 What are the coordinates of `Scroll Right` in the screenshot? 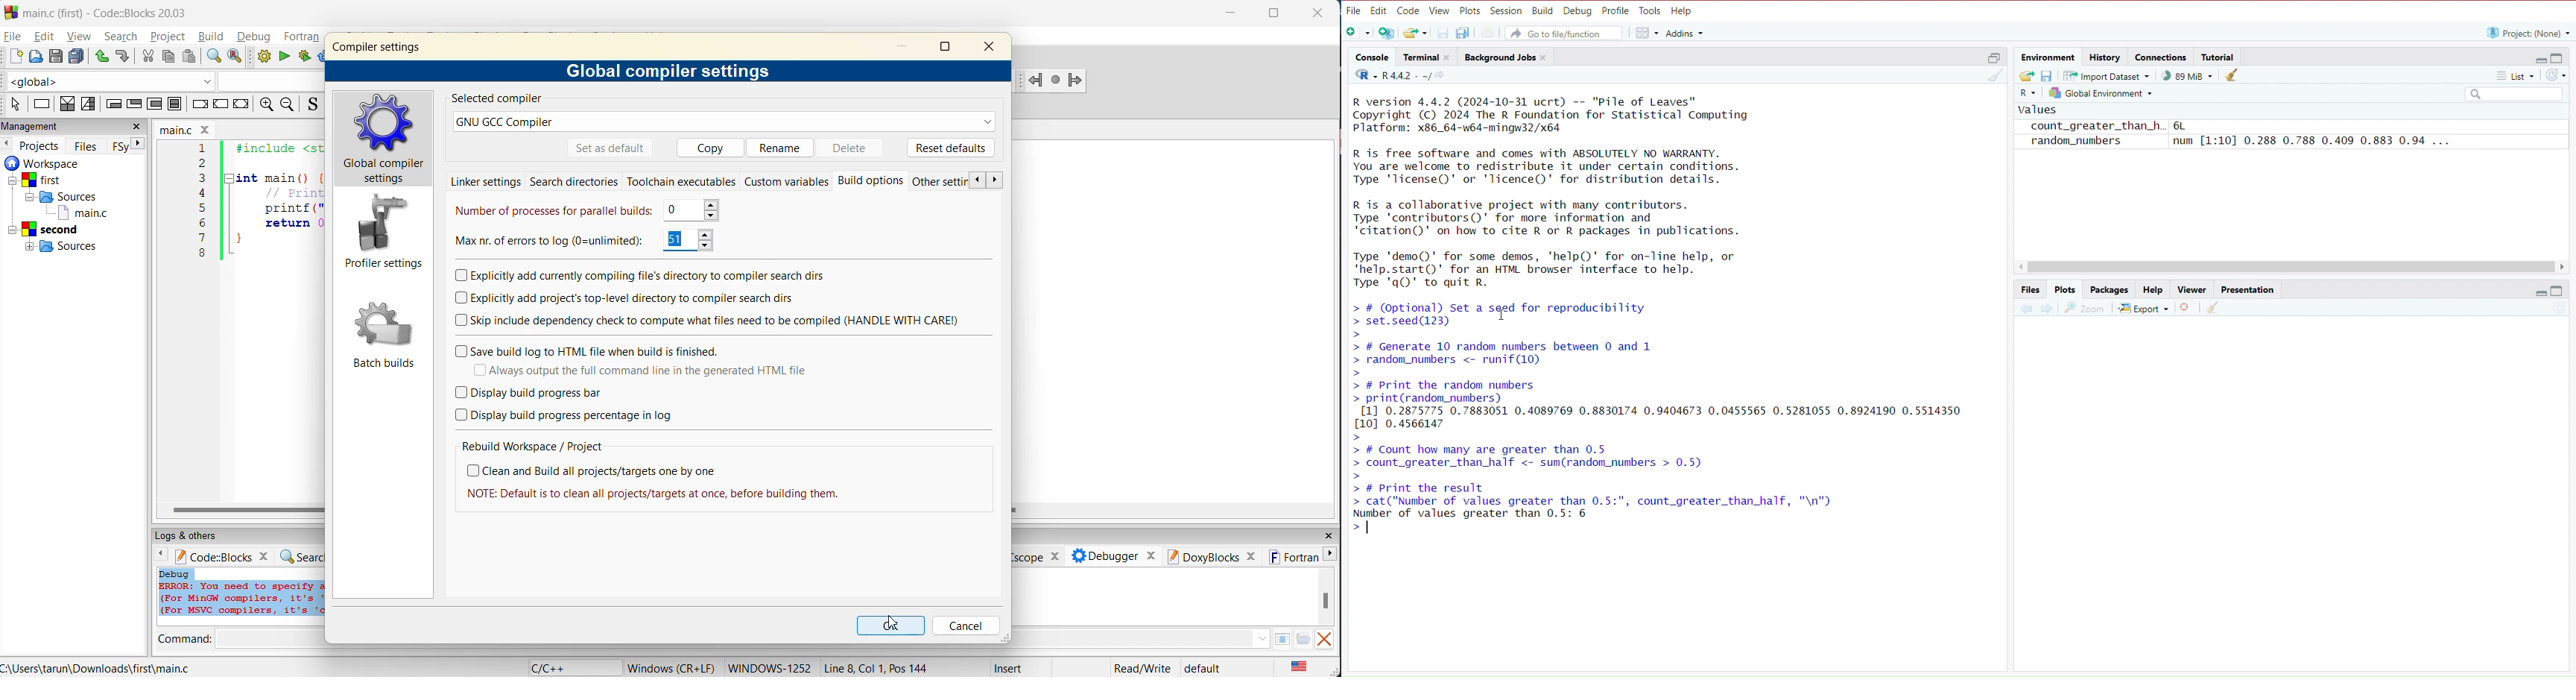 It's located at (2563, 268).